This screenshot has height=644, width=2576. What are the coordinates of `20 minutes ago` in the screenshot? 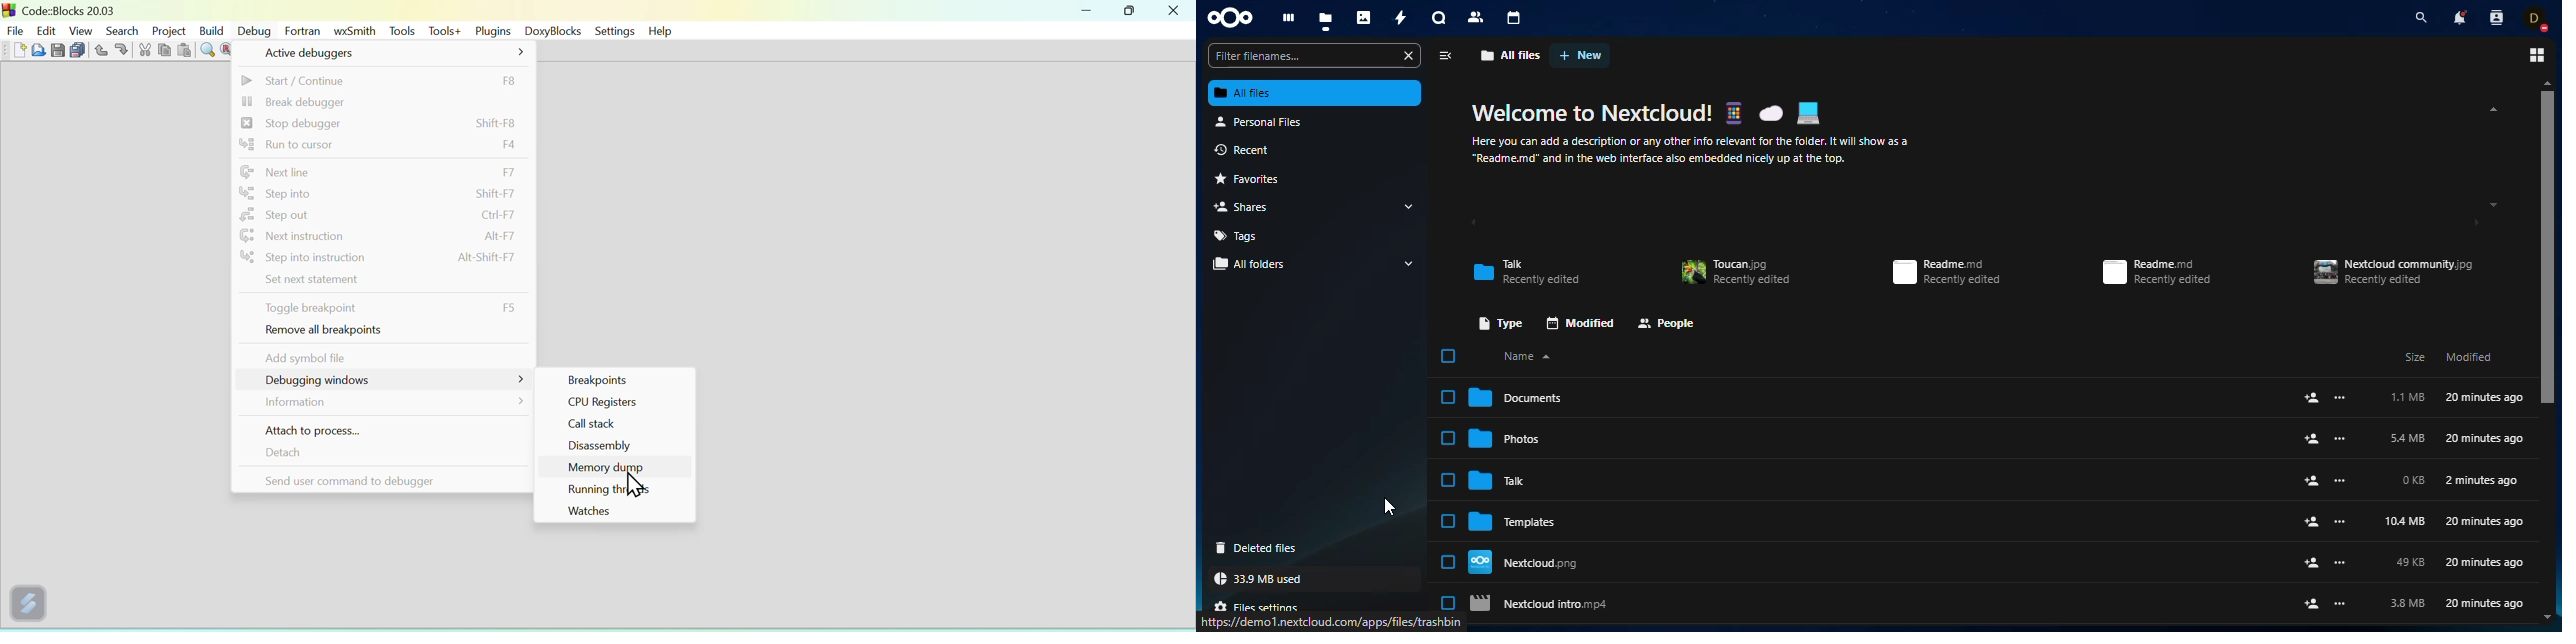 It's located at (2484, 522).